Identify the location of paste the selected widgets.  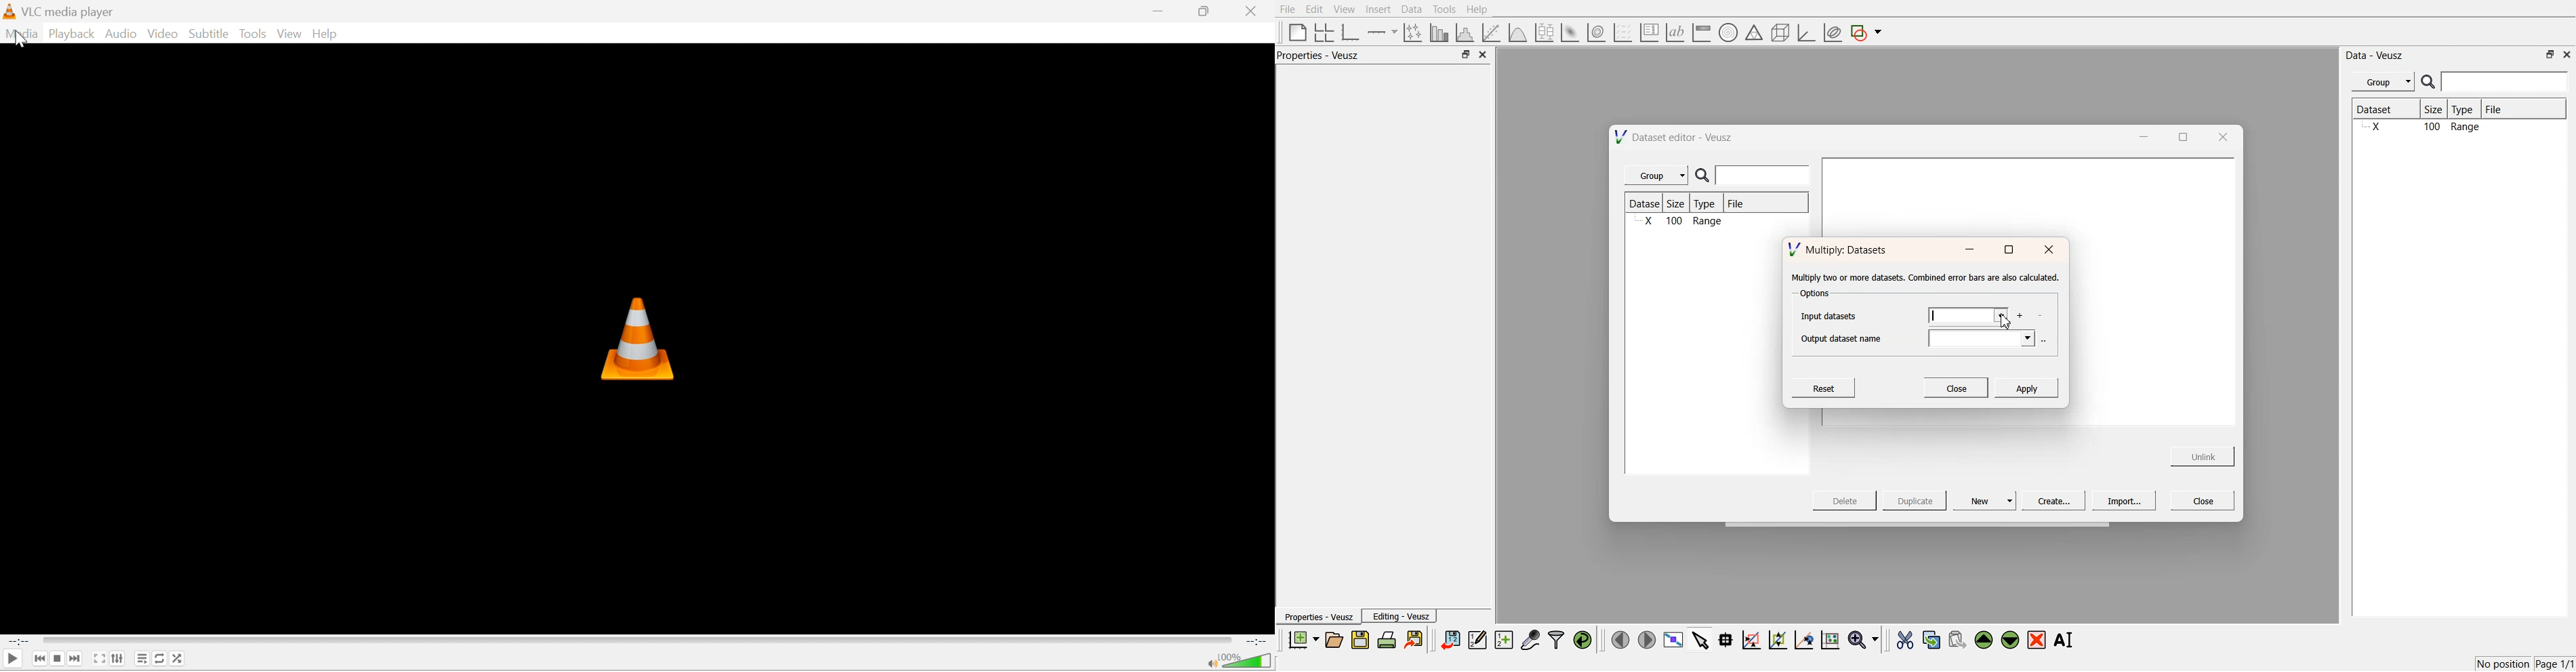
(1956, 639).